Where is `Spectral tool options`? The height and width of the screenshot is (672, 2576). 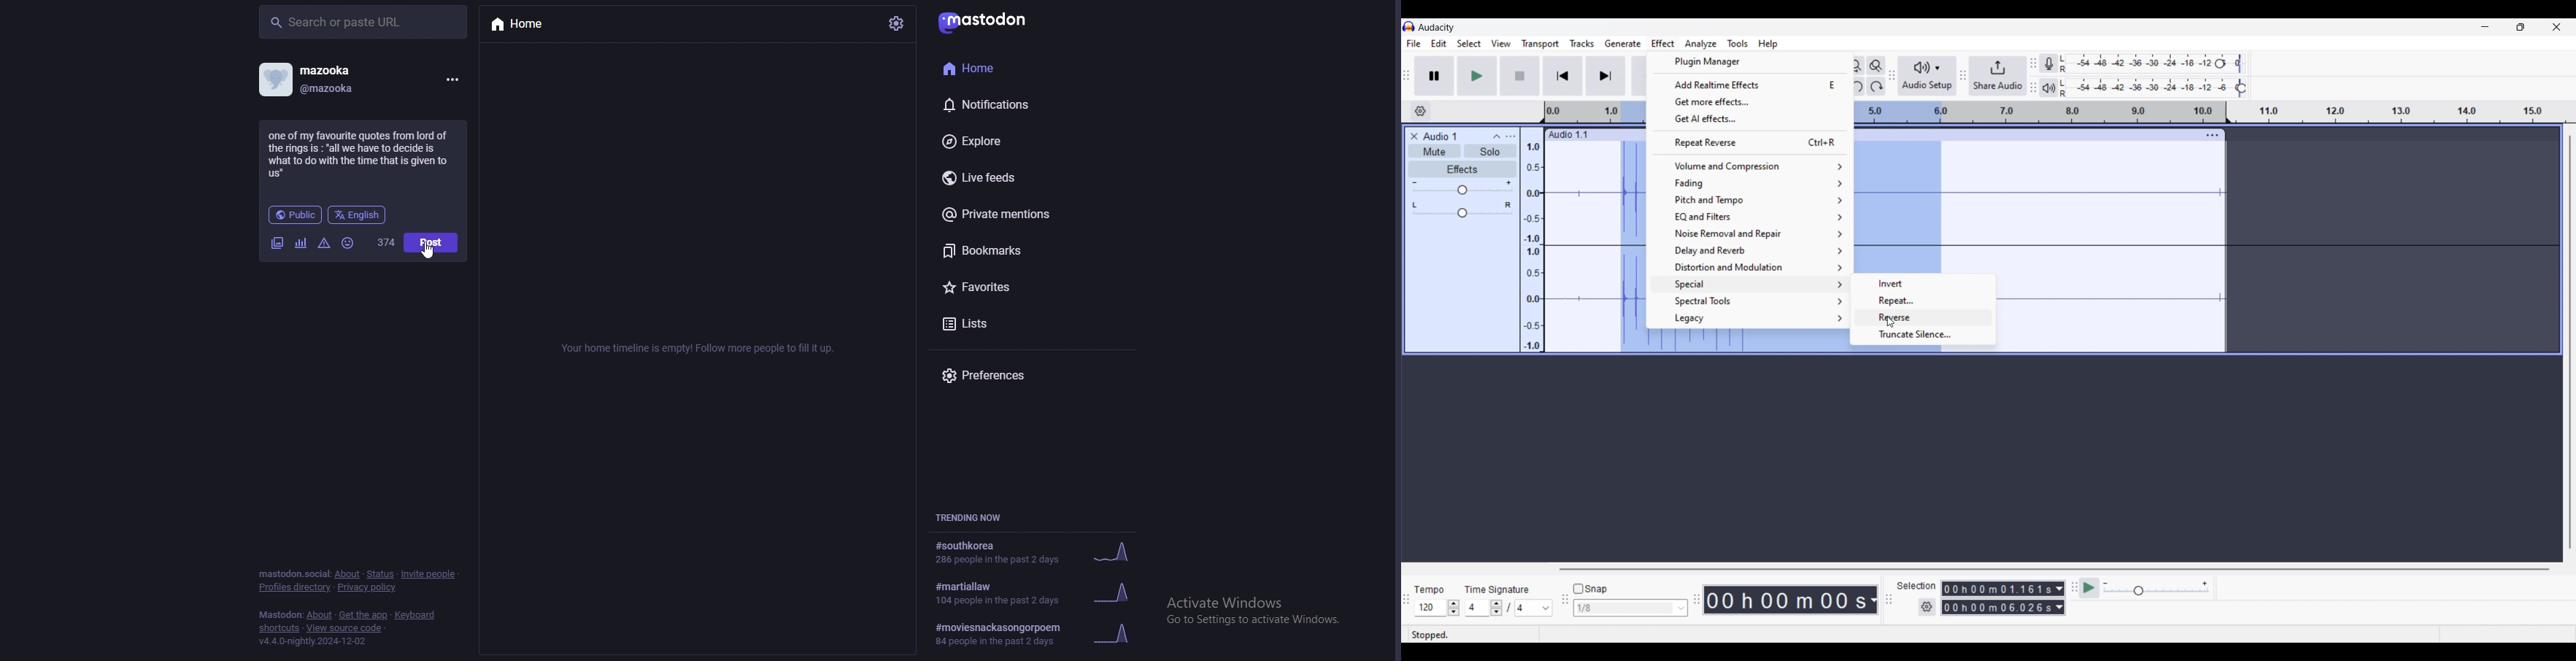
Spectral tool options is located at coordinates (1751, 301).